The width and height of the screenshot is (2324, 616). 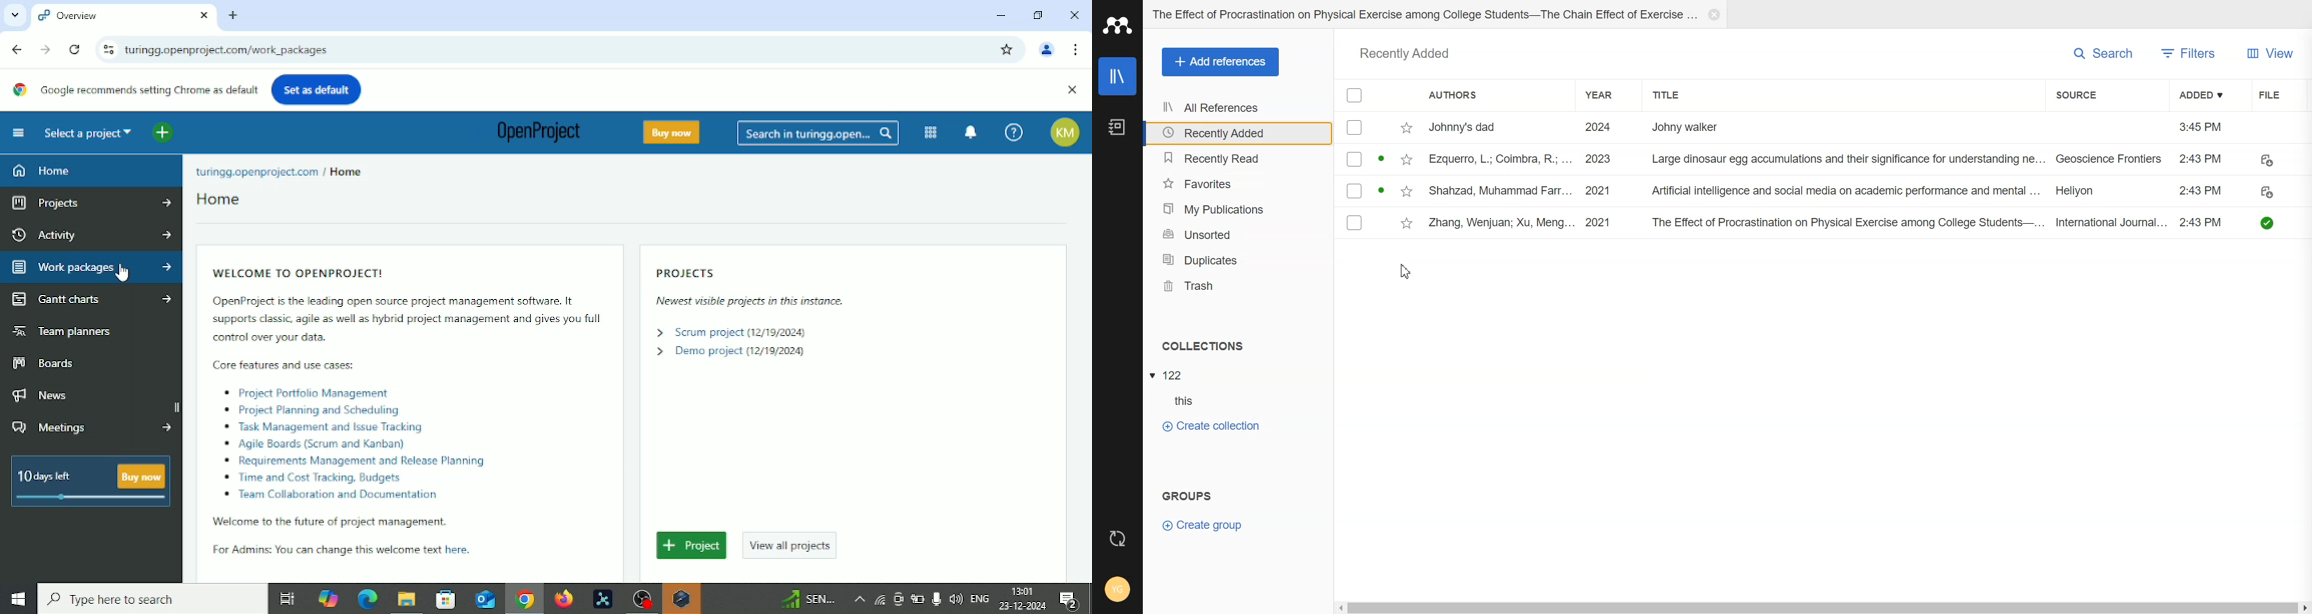 What do you see at coordinates (89, 132) in the screenshot?
I see `Select a project` at bounding box center [89, 132].